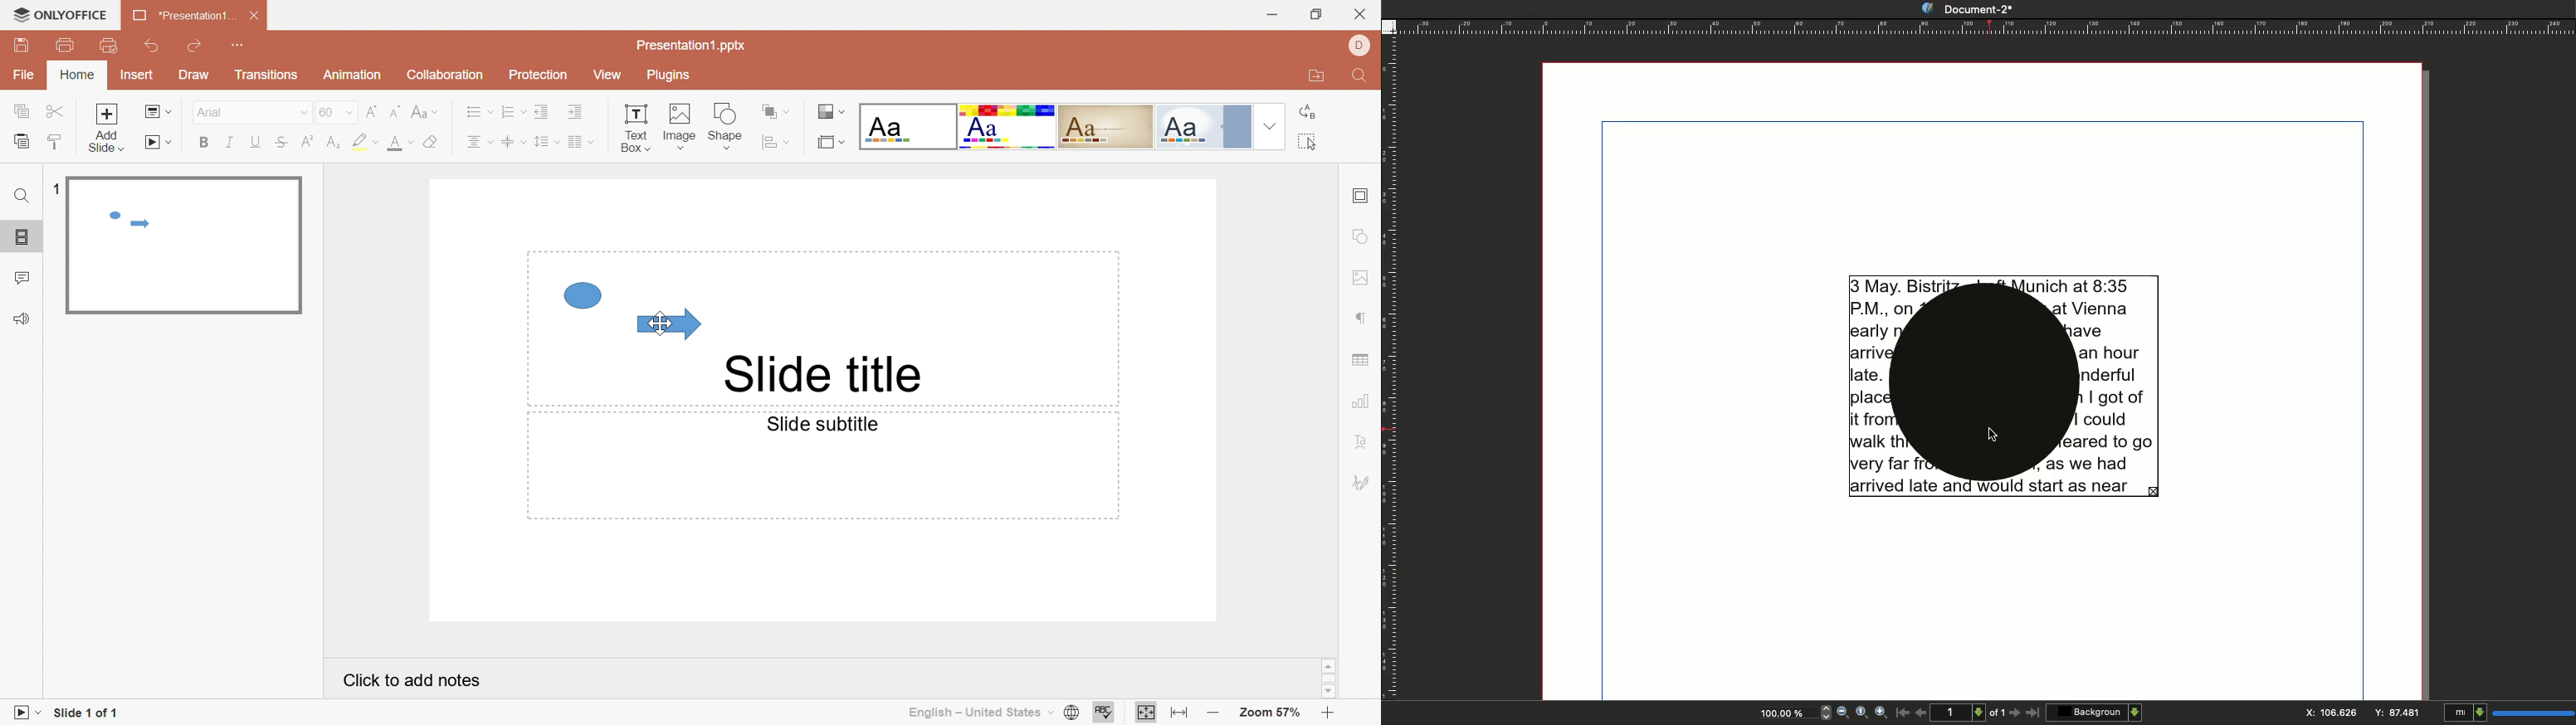  What do you see at coordinates (540, 77) in the screenshot?
I see `Protection` at bounding box center [540, 77].